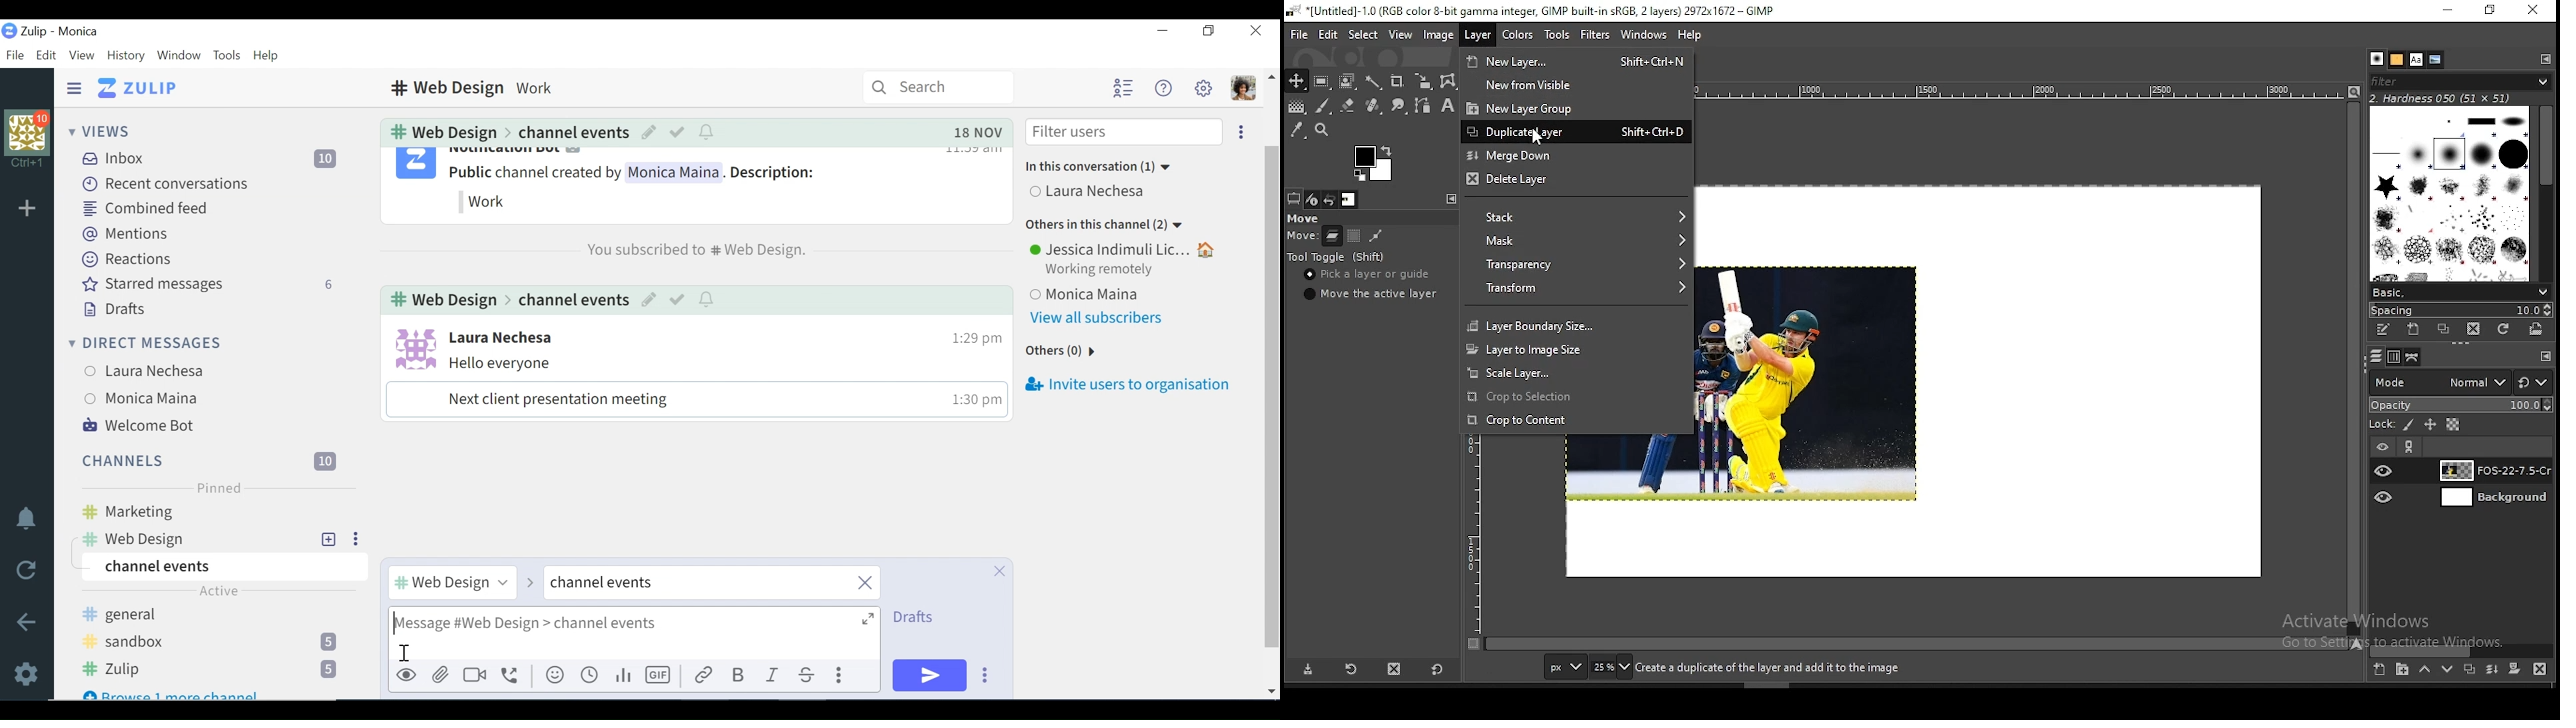 This screenshot has width=2576, height=728. What do you see at coordinates (939, 87) in the screenshot?
I see `Search bar` at bounding box center [939, 87].